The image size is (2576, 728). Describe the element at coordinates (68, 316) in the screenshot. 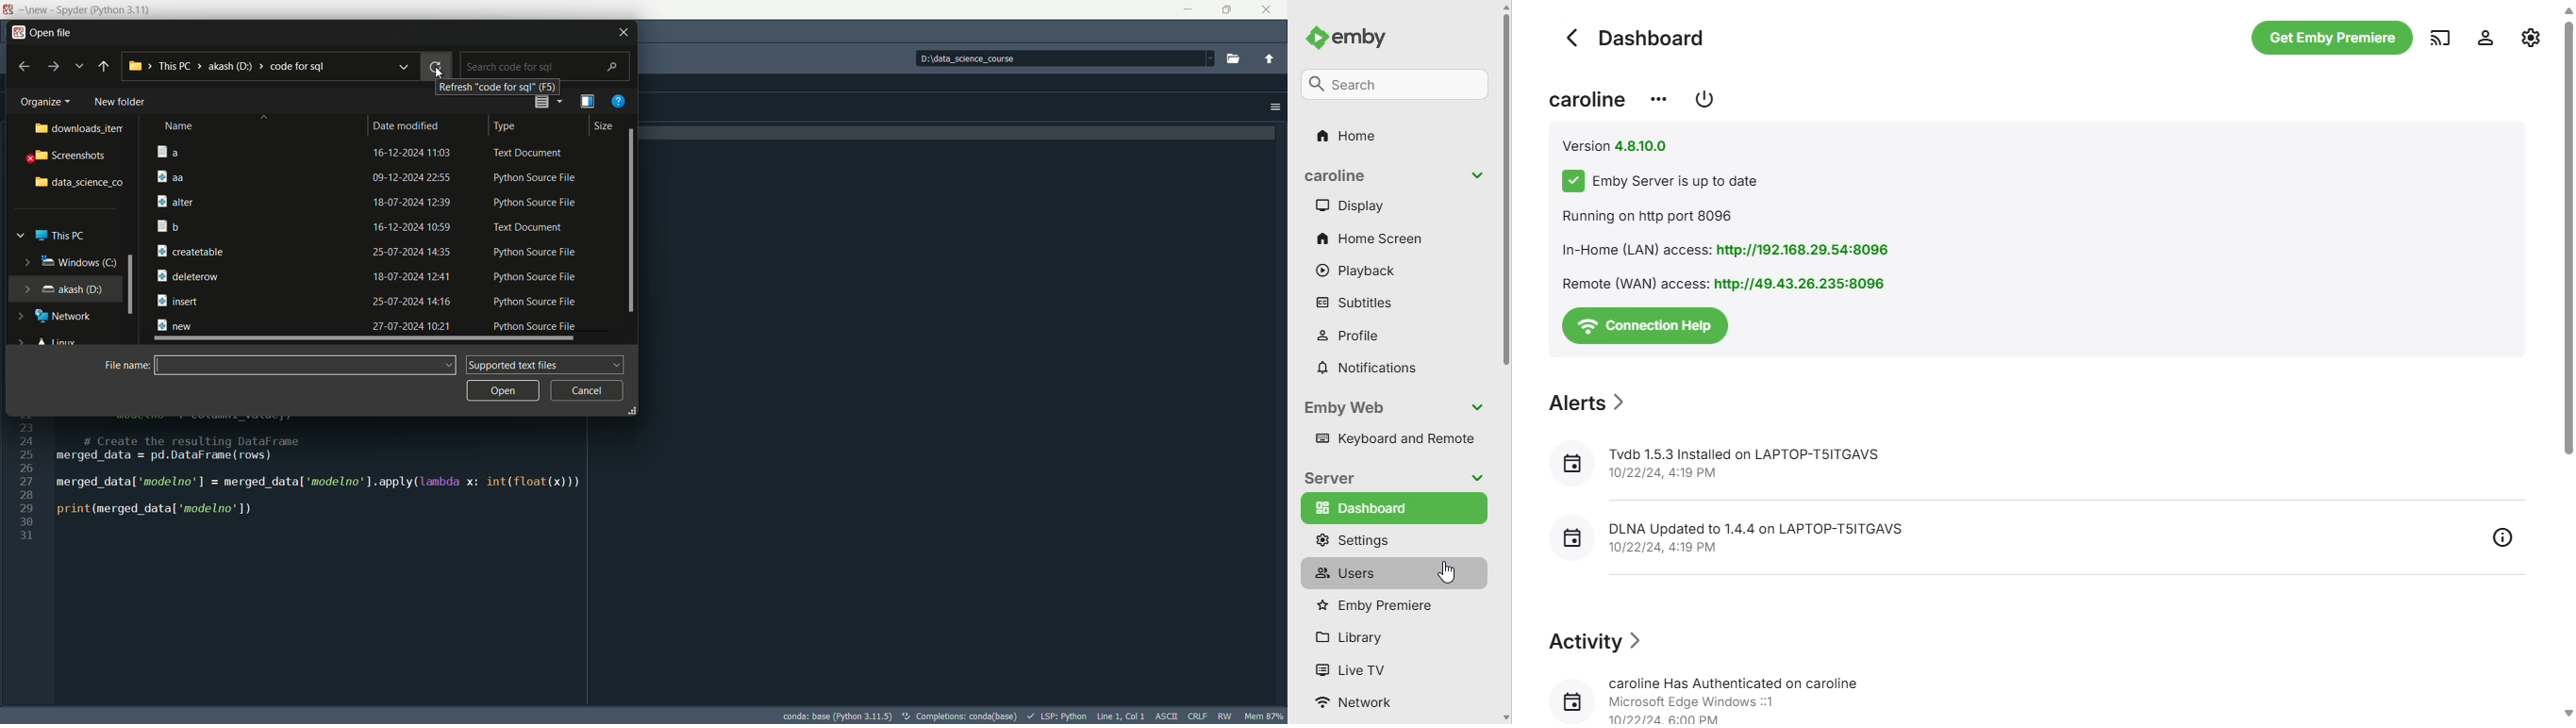

I see `network` at that location.